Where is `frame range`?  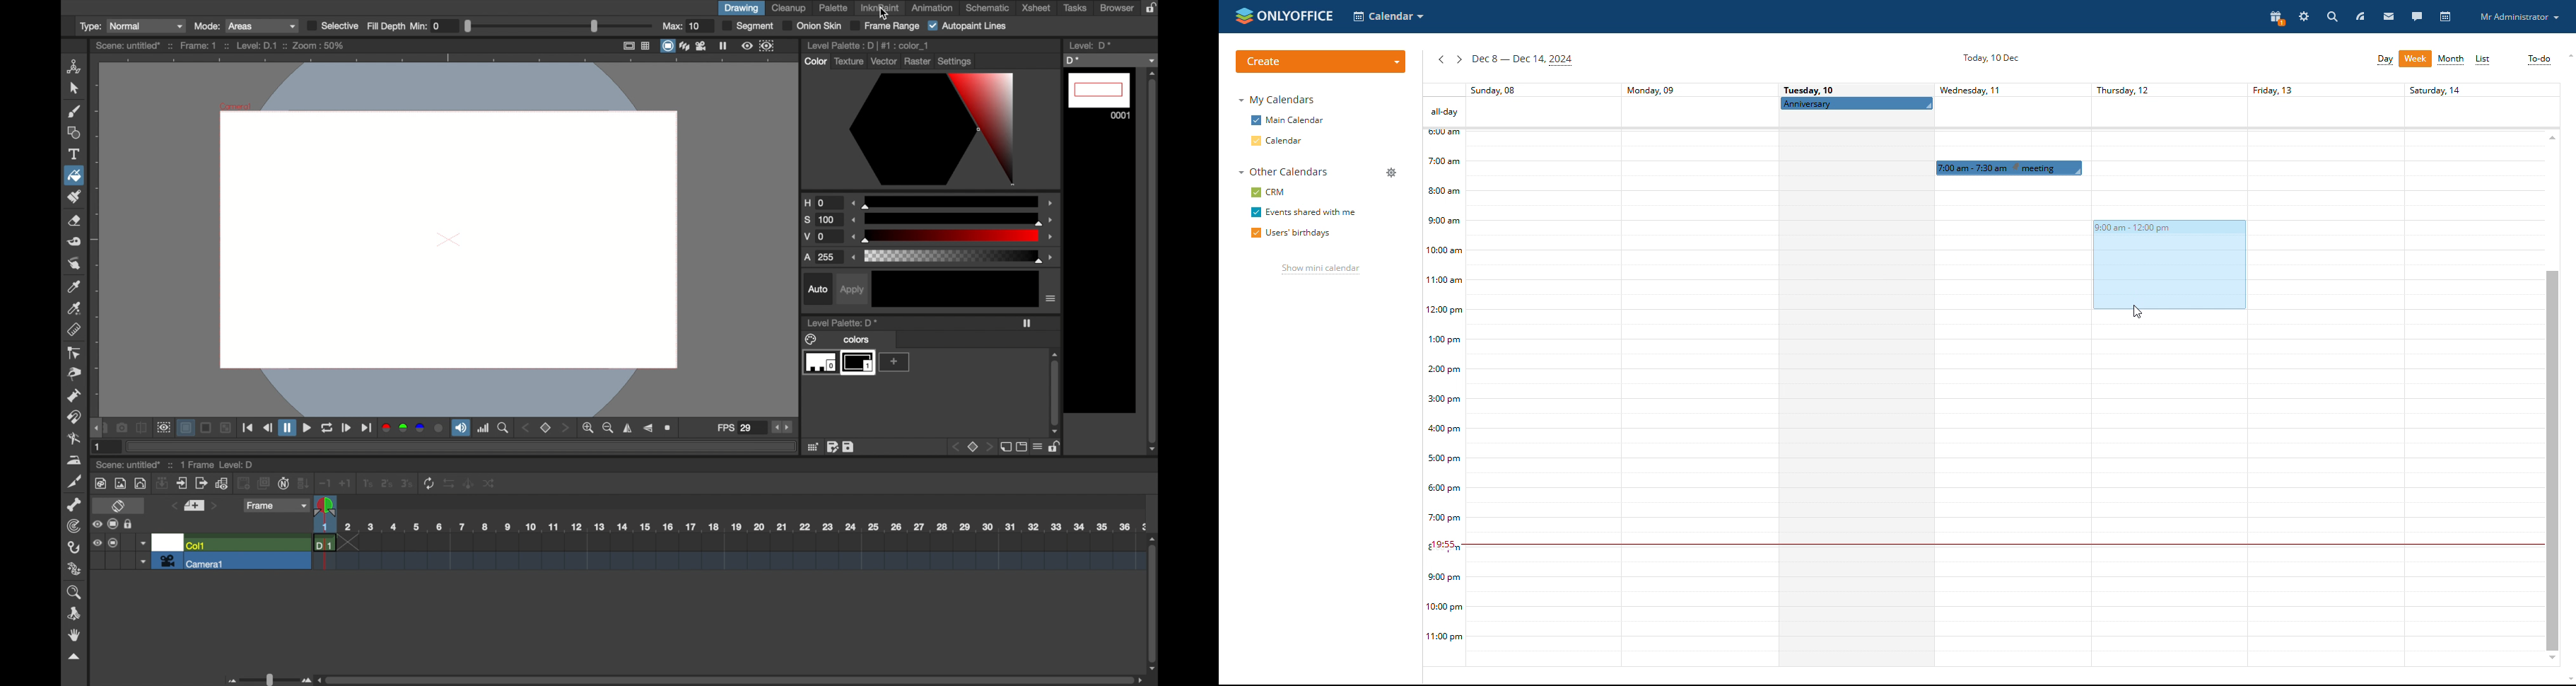
frame range is located at coordinates (886, 26).